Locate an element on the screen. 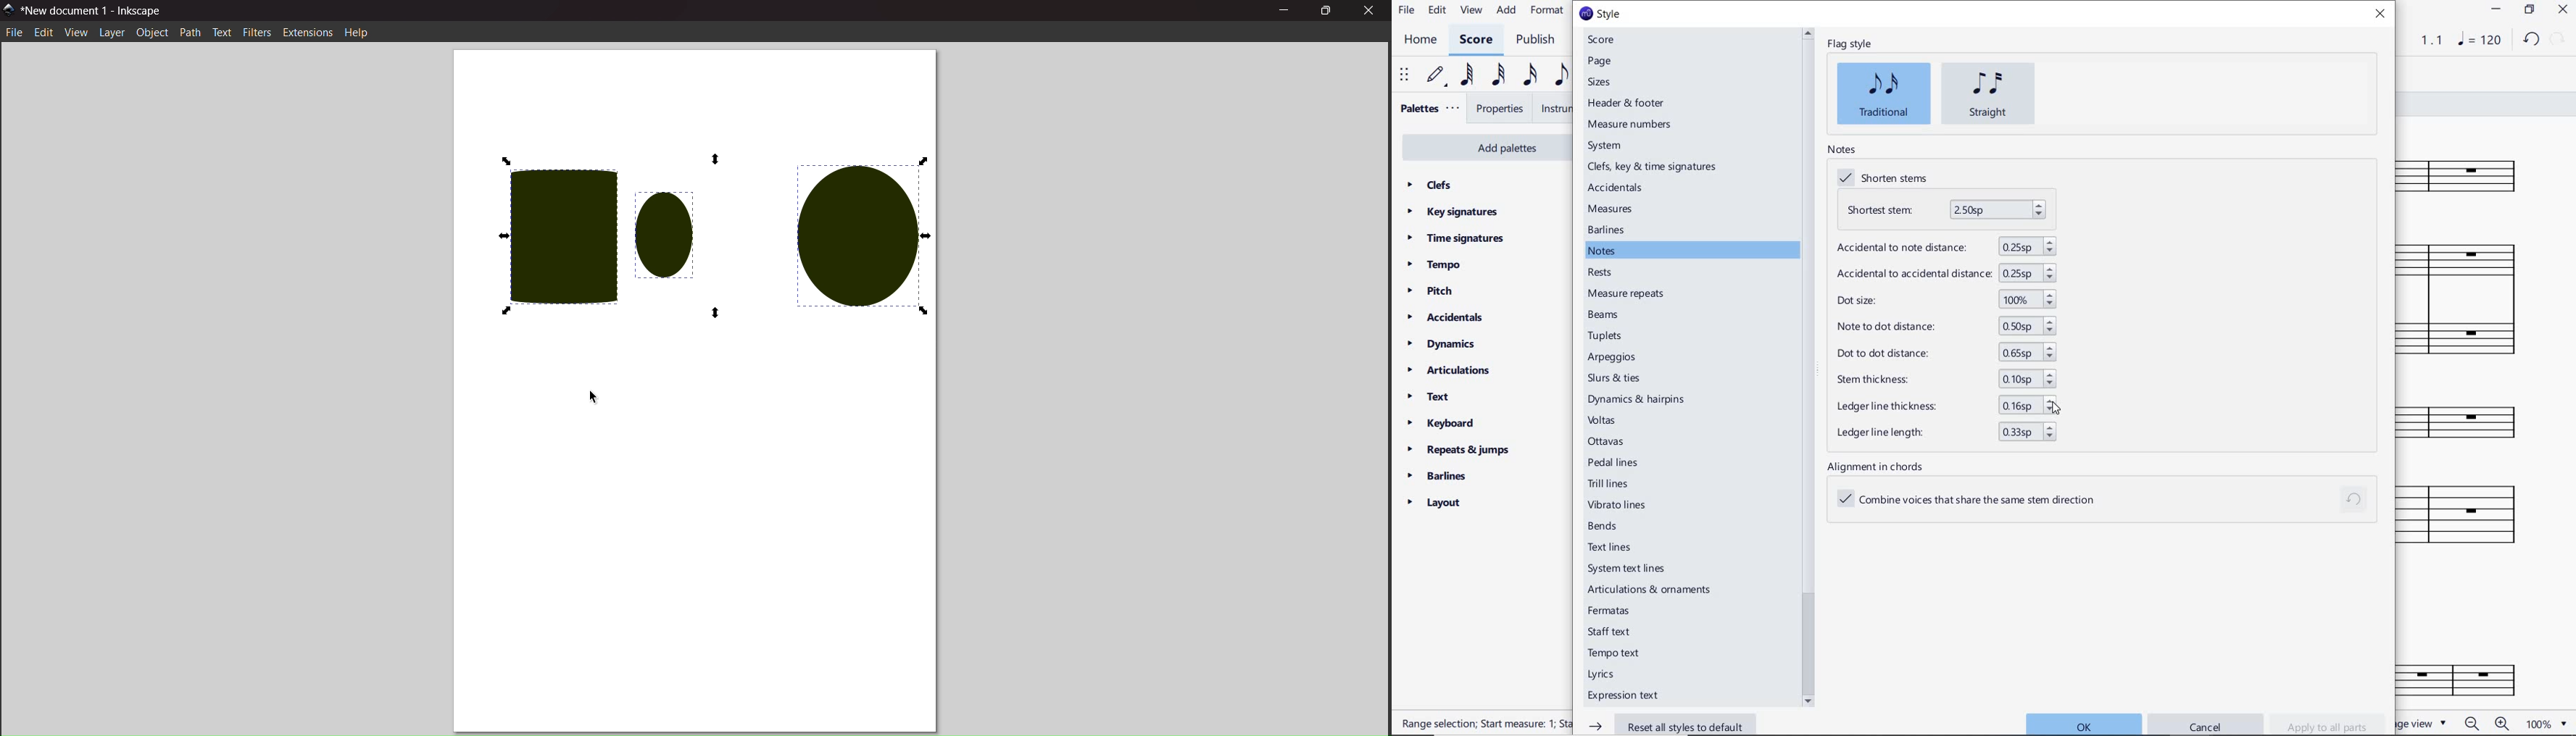 The image size is (2576, 756). bends is located at coordinates (1606, 525).